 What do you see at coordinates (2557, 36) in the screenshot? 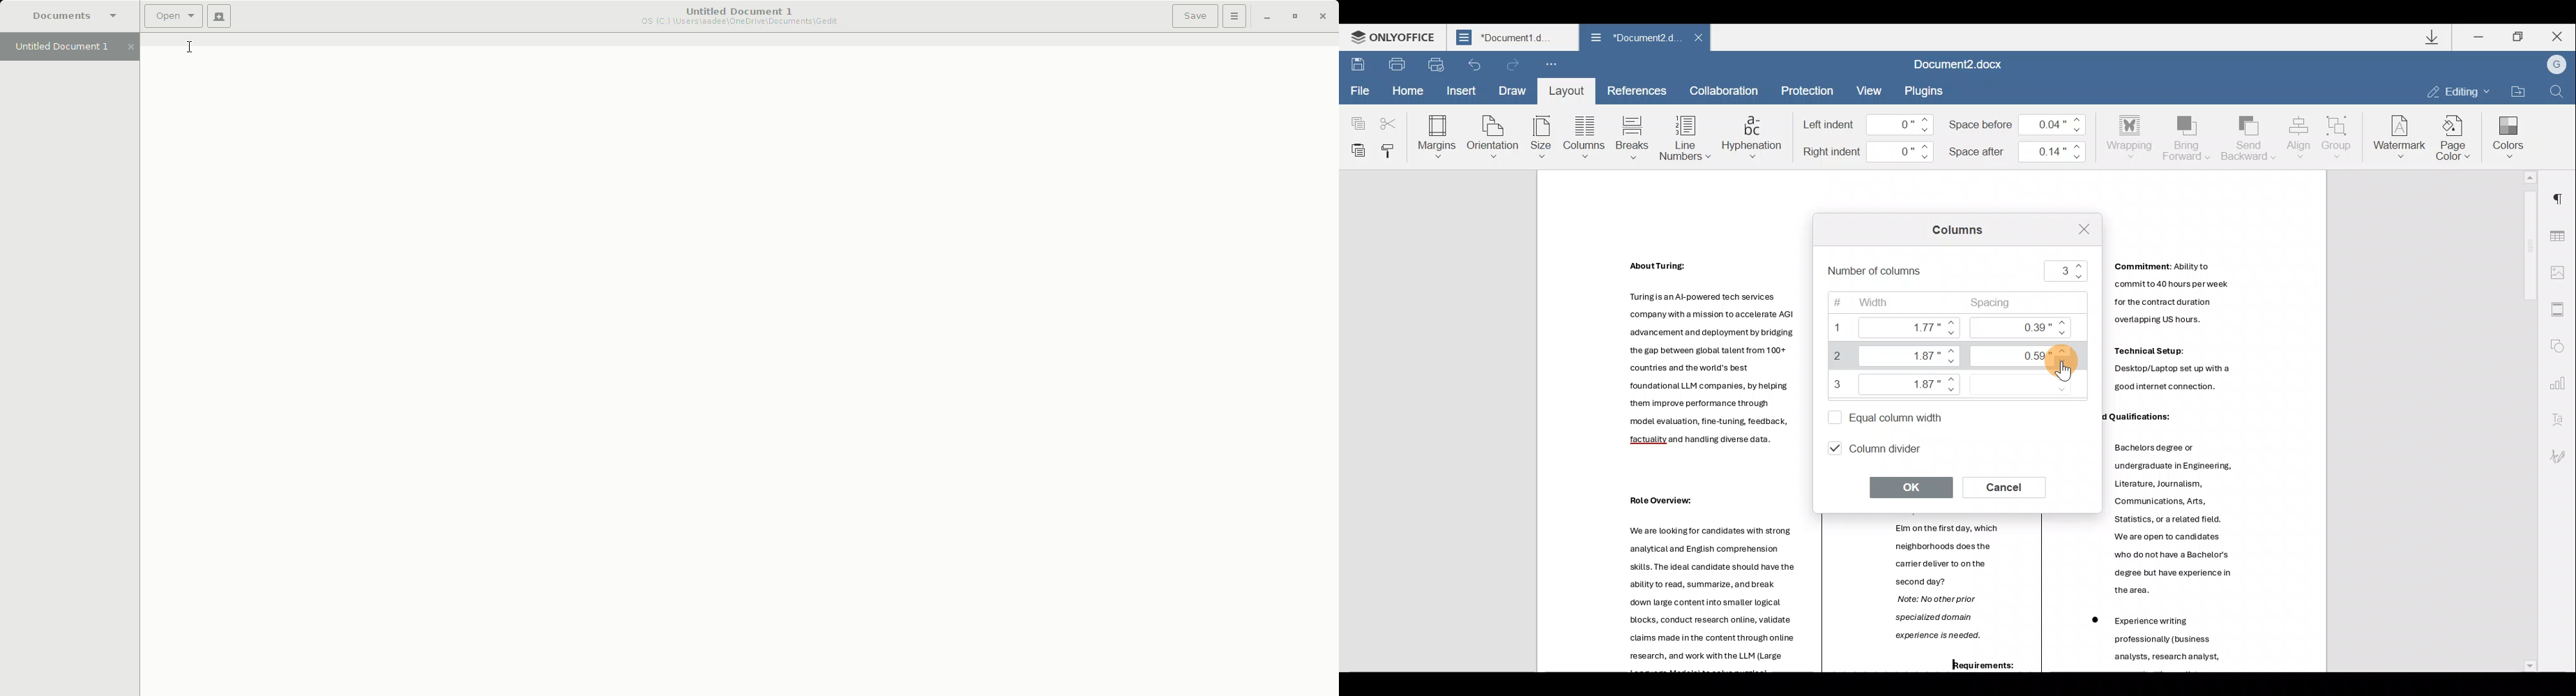
I see `Close` at bounding box center [2557, 36].